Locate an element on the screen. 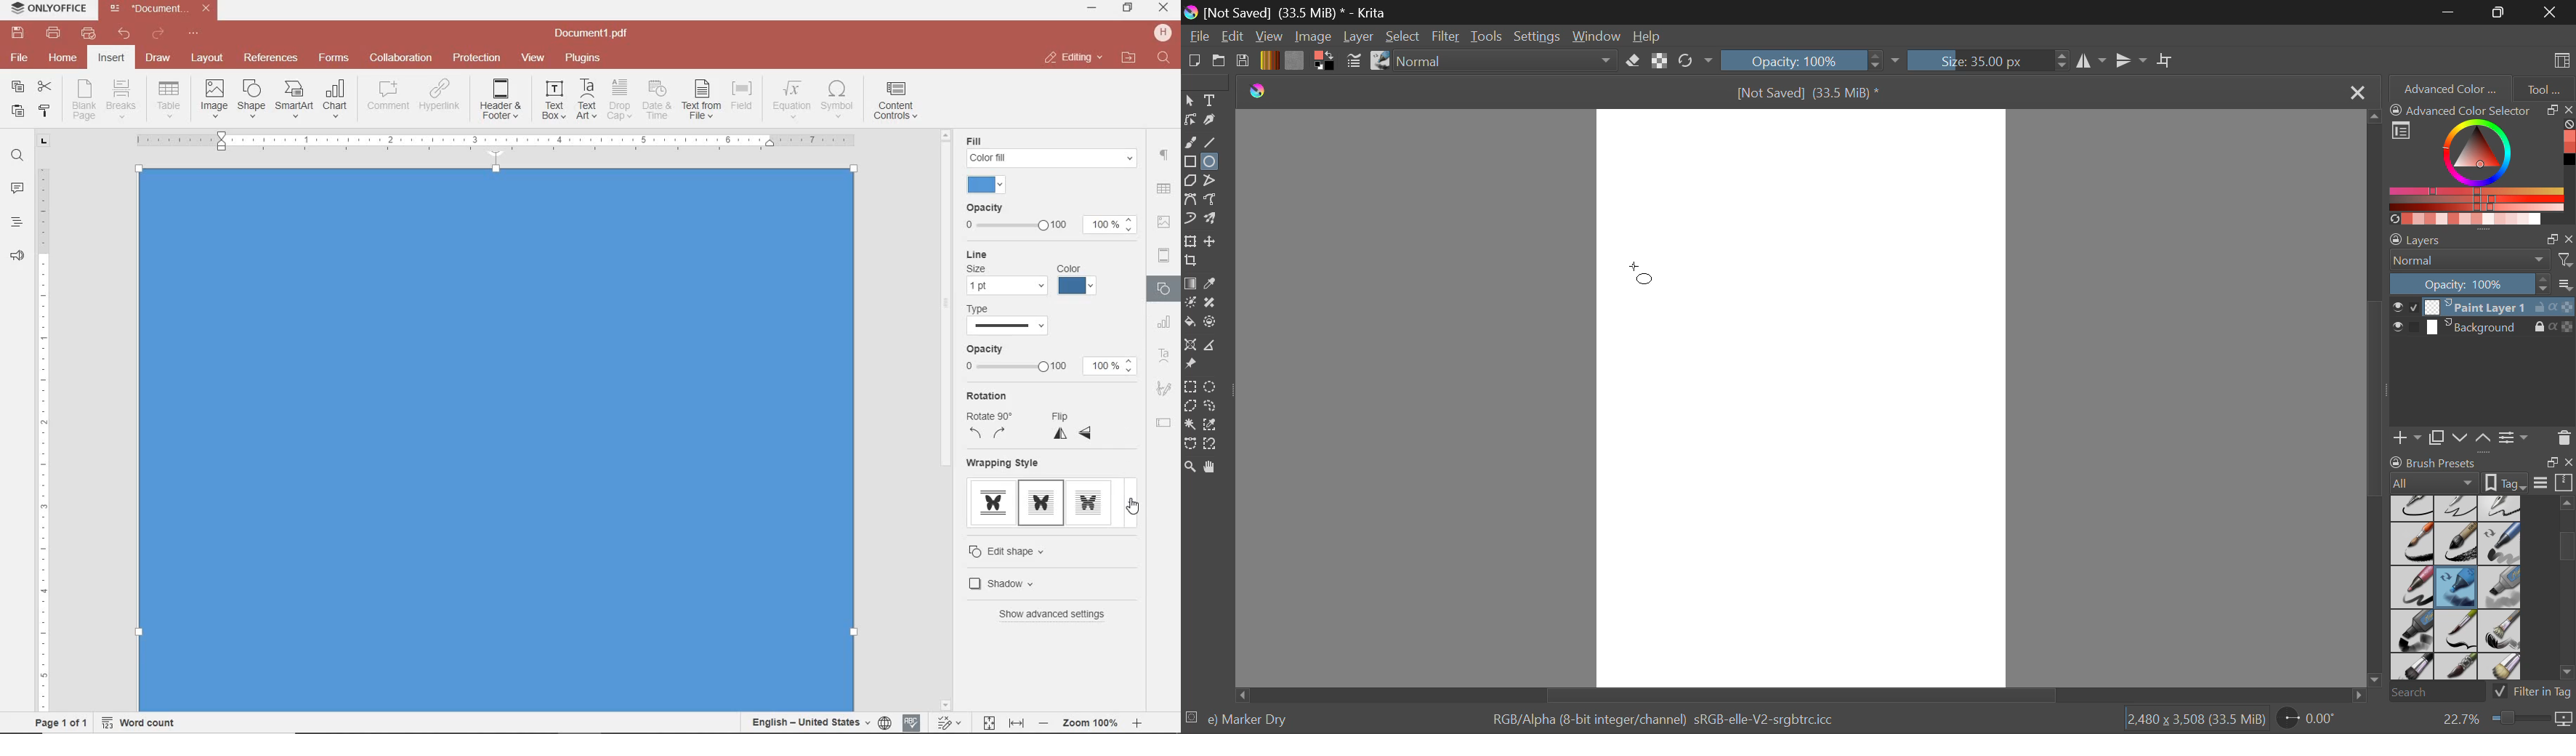 This screenshot has width=2576, height=756. Move a layer is located at coordinates (1212, 241).